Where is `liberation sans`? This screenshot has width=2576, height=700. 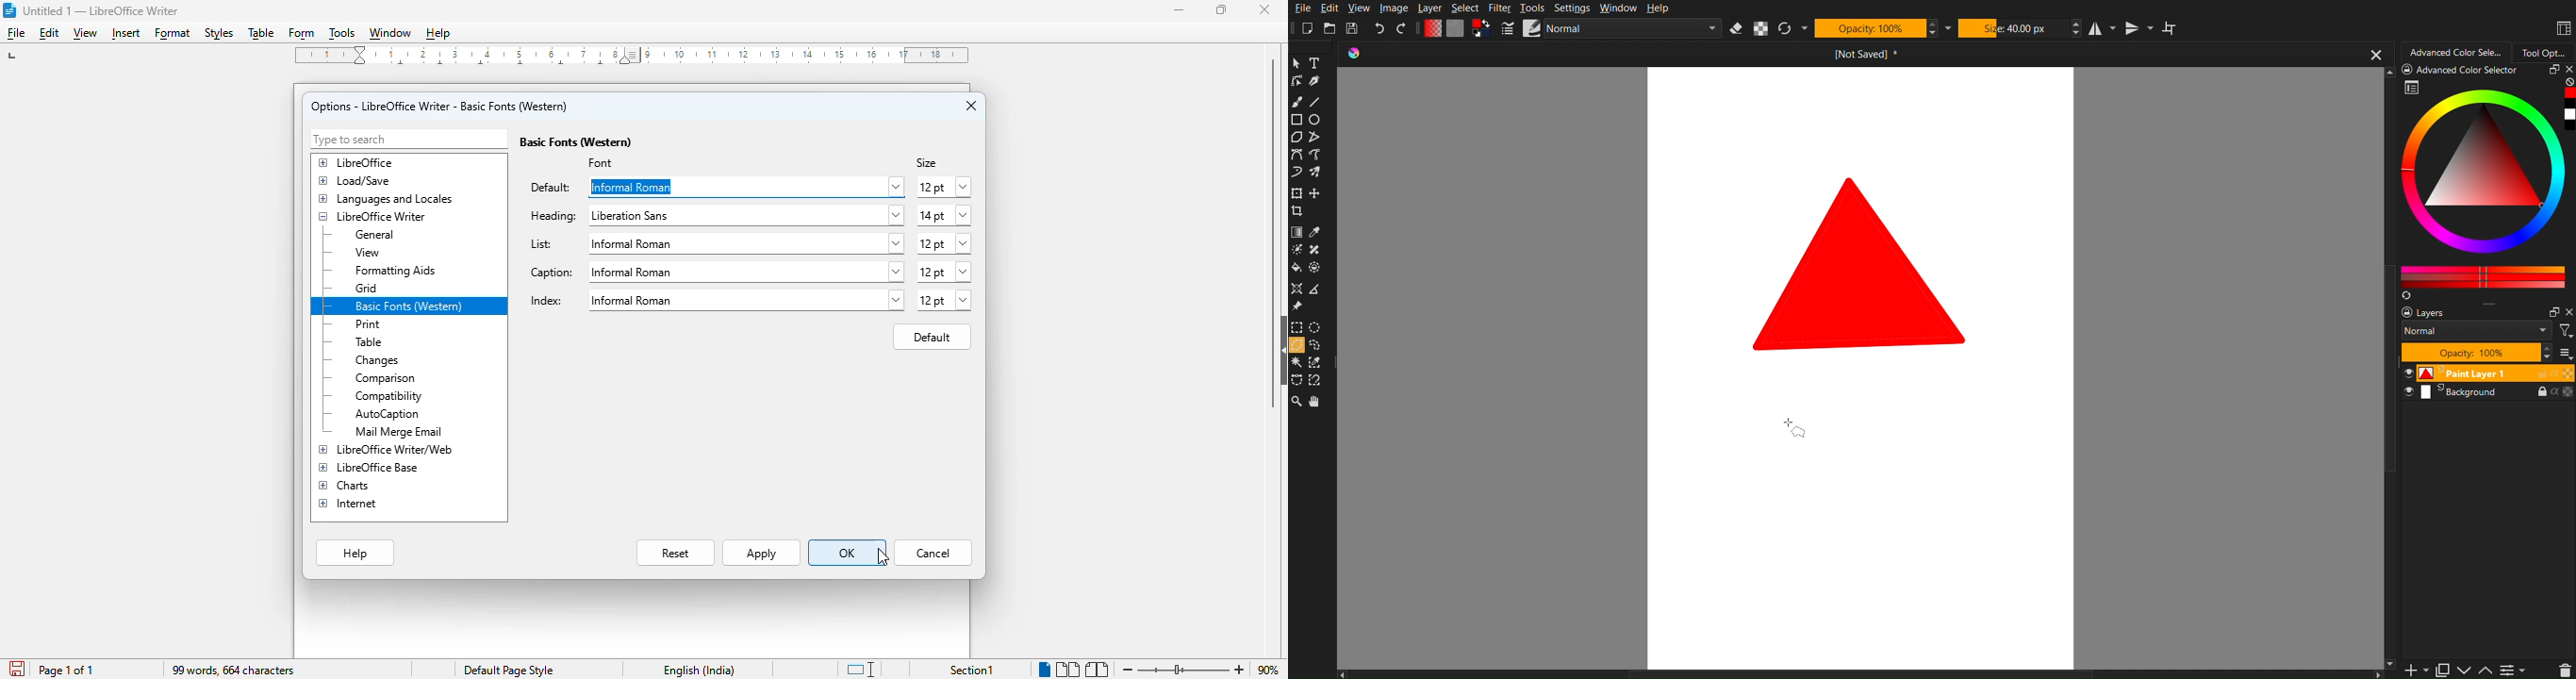 liberation sans is located at coordinates (747, 215).